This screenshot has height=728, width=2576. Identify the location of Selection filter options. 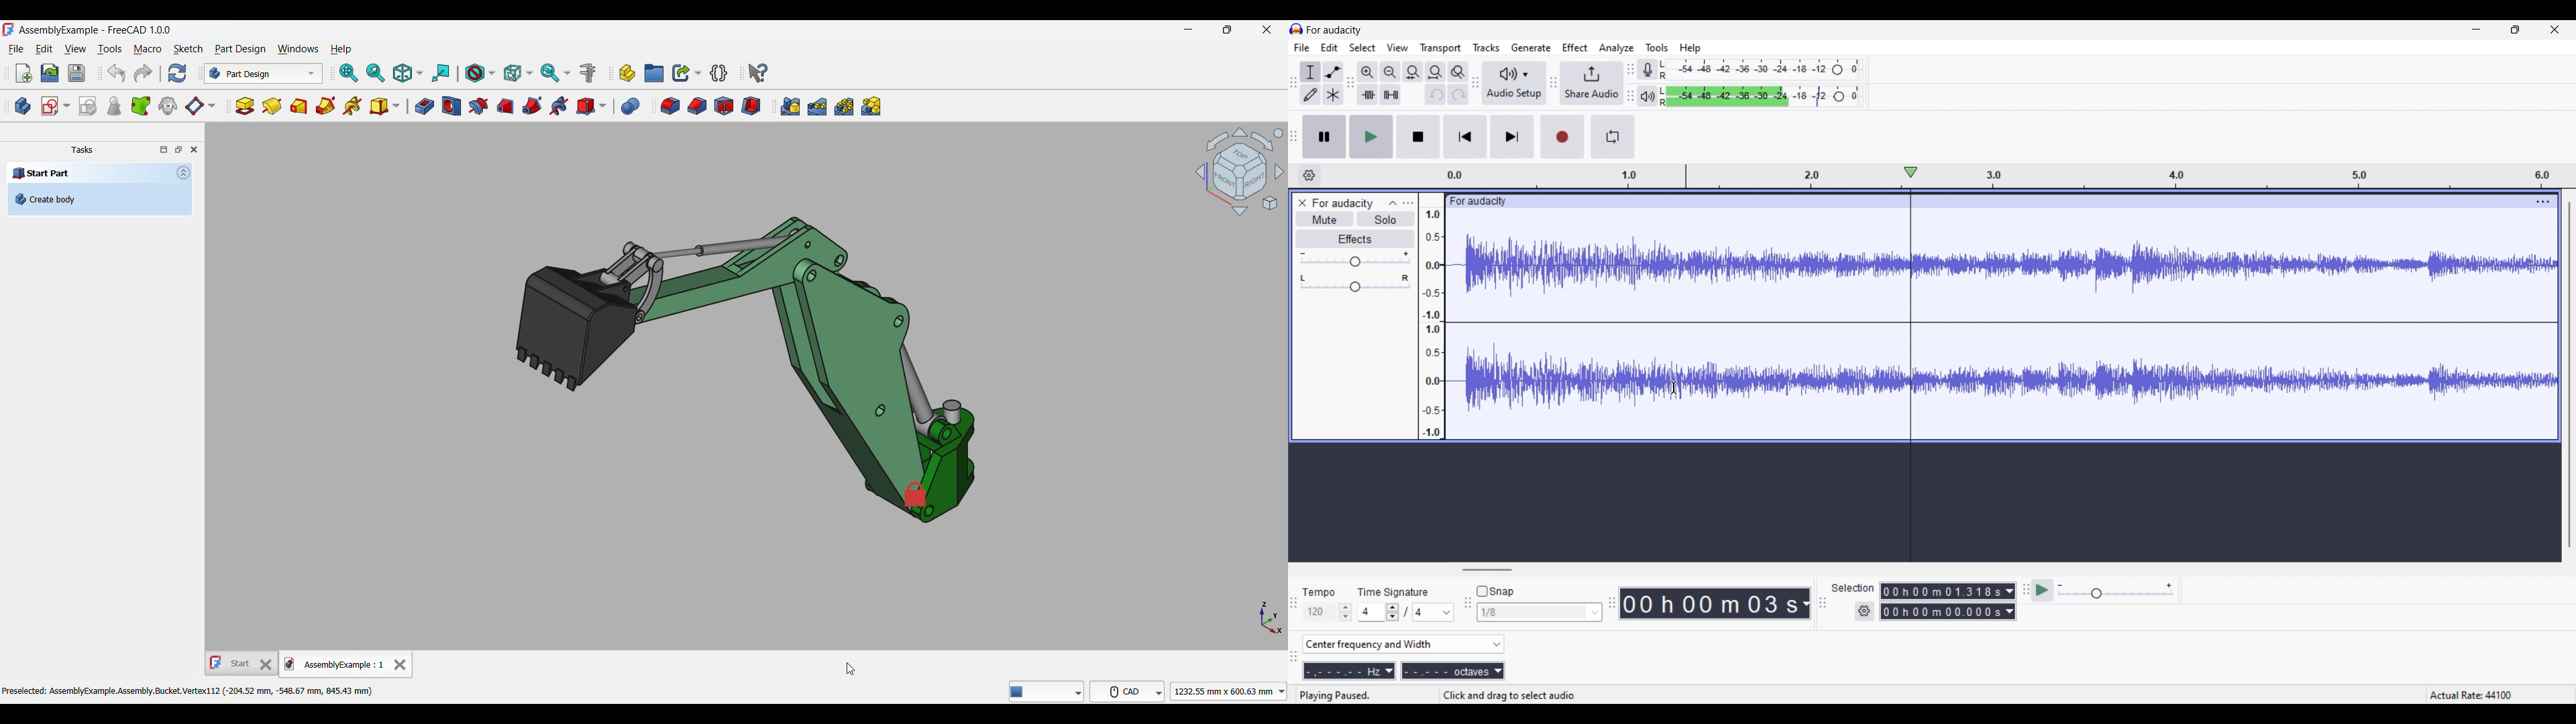
(518, 73).